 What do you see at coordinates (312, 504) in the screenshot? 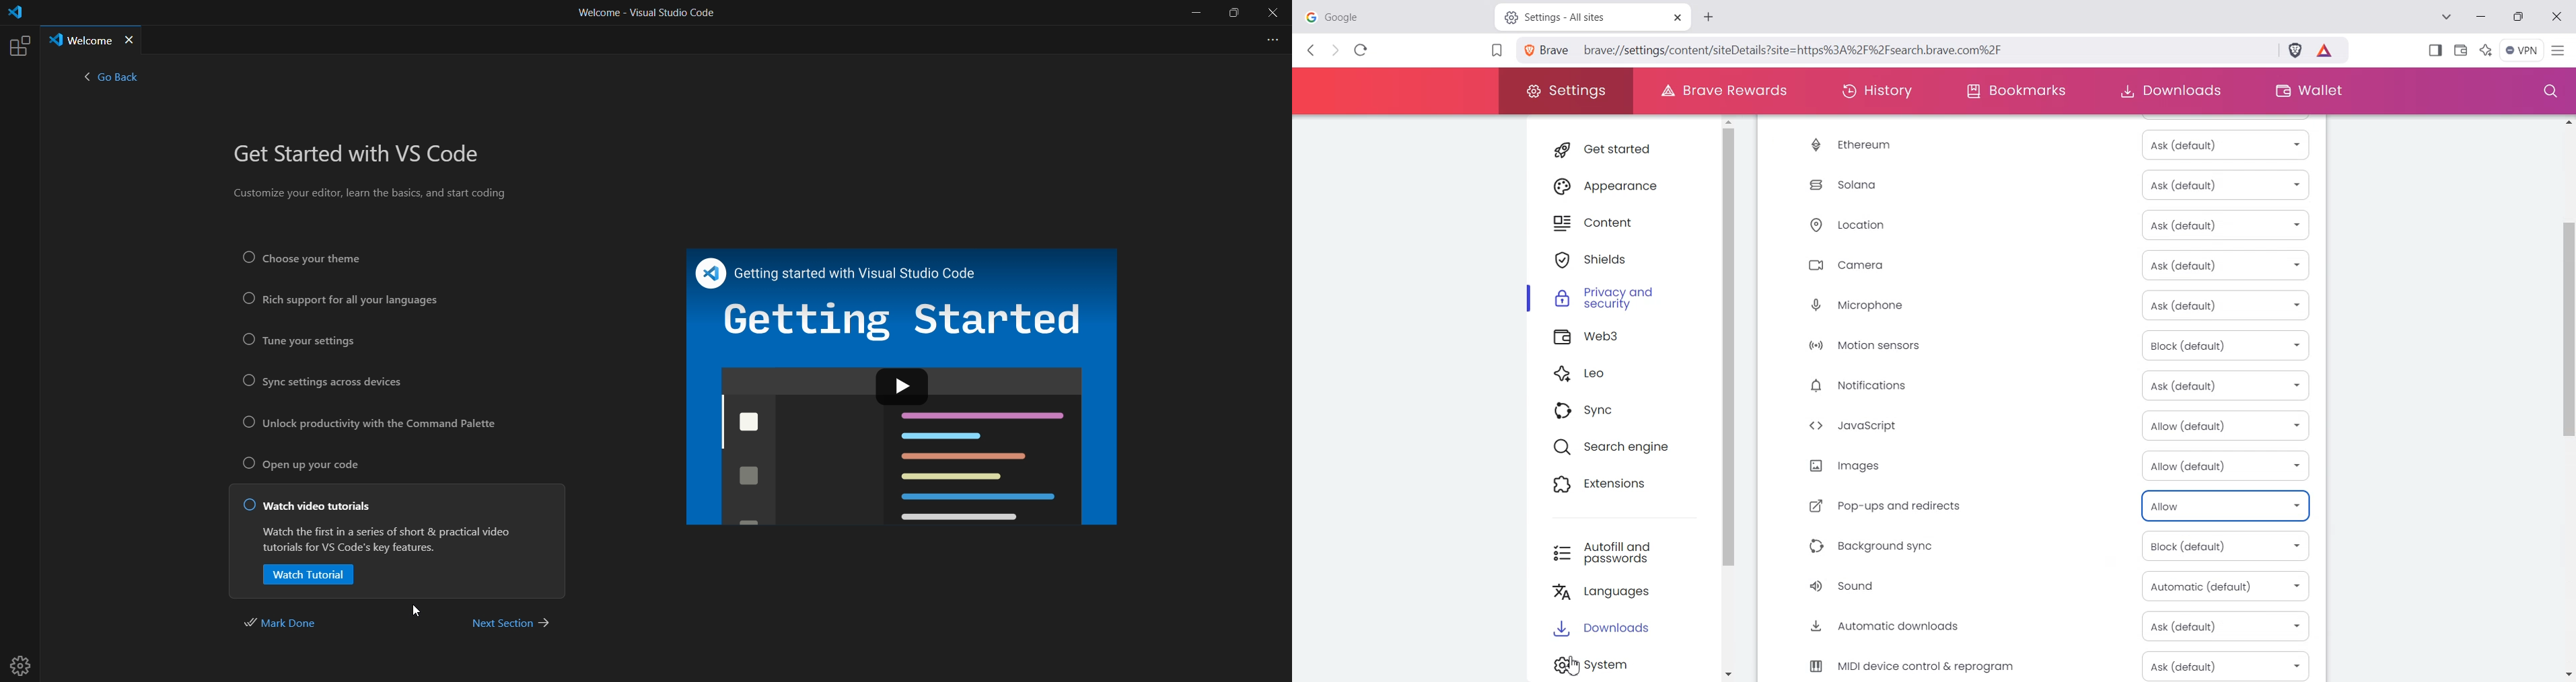
I see `watch video tutorials` at bounding box center [312, 504].